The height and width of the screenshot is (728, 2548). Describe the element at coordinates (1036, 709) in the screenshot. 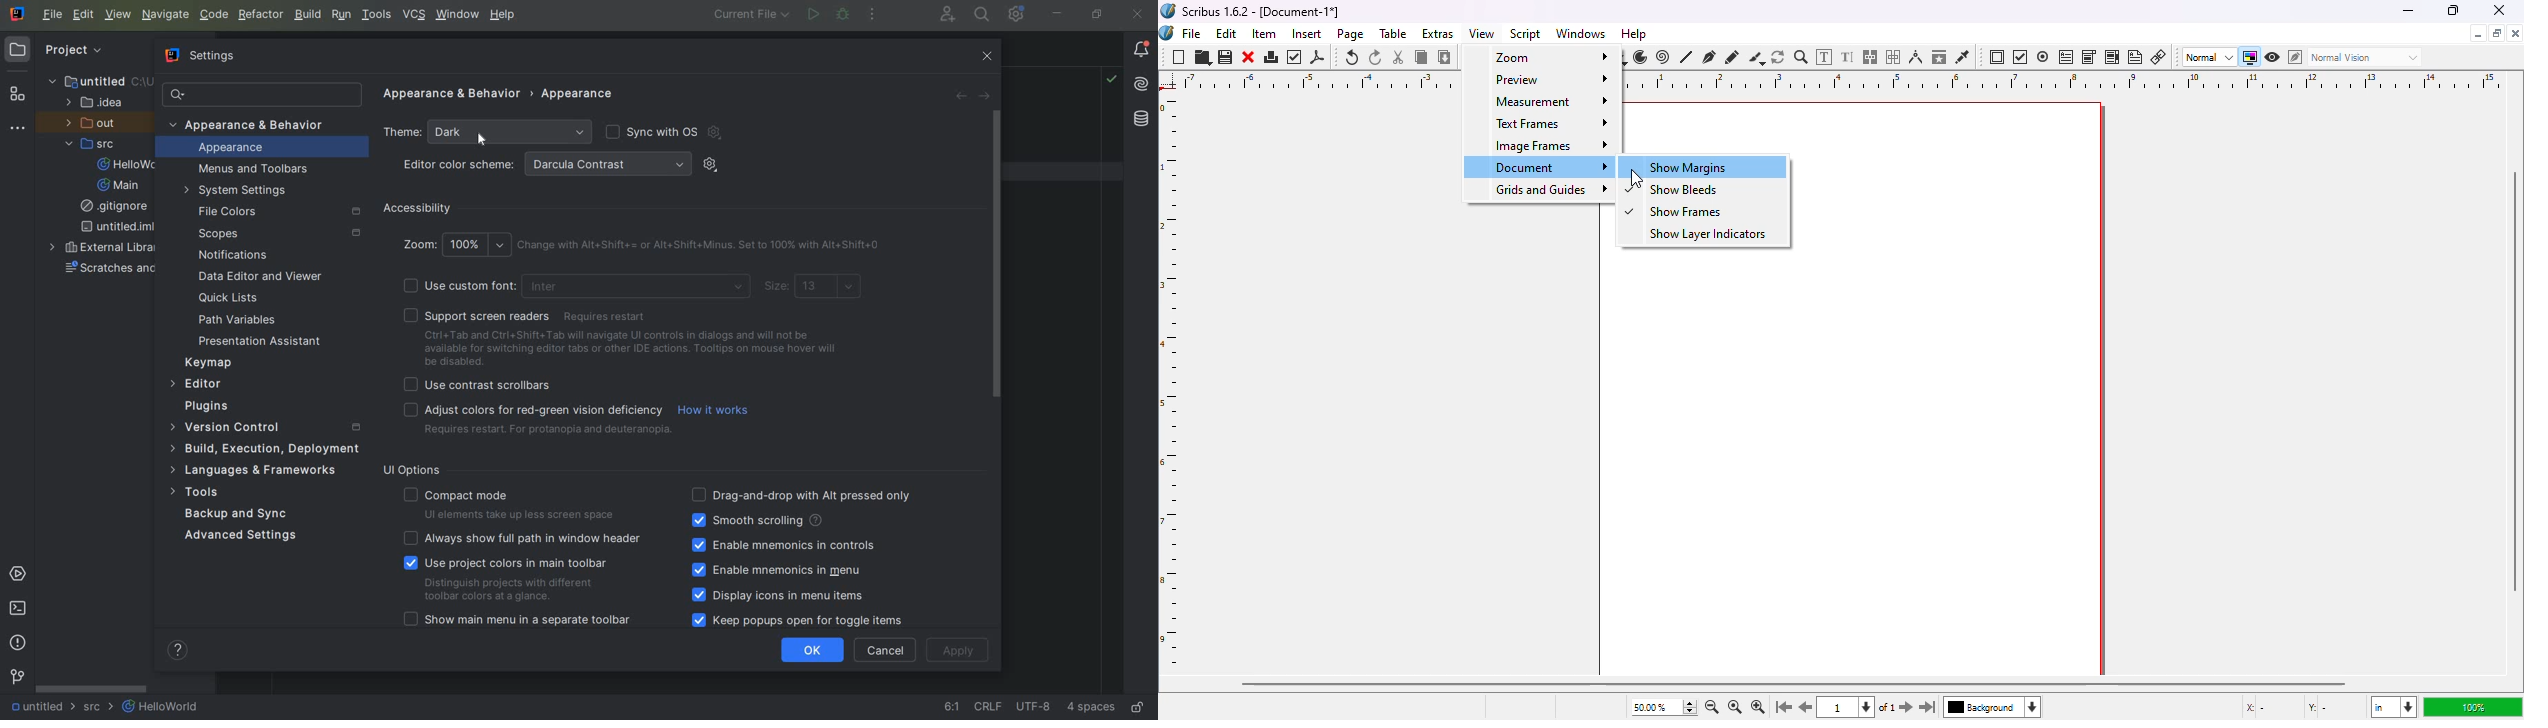

I see `(UTF-8)file encoding)` at that location.